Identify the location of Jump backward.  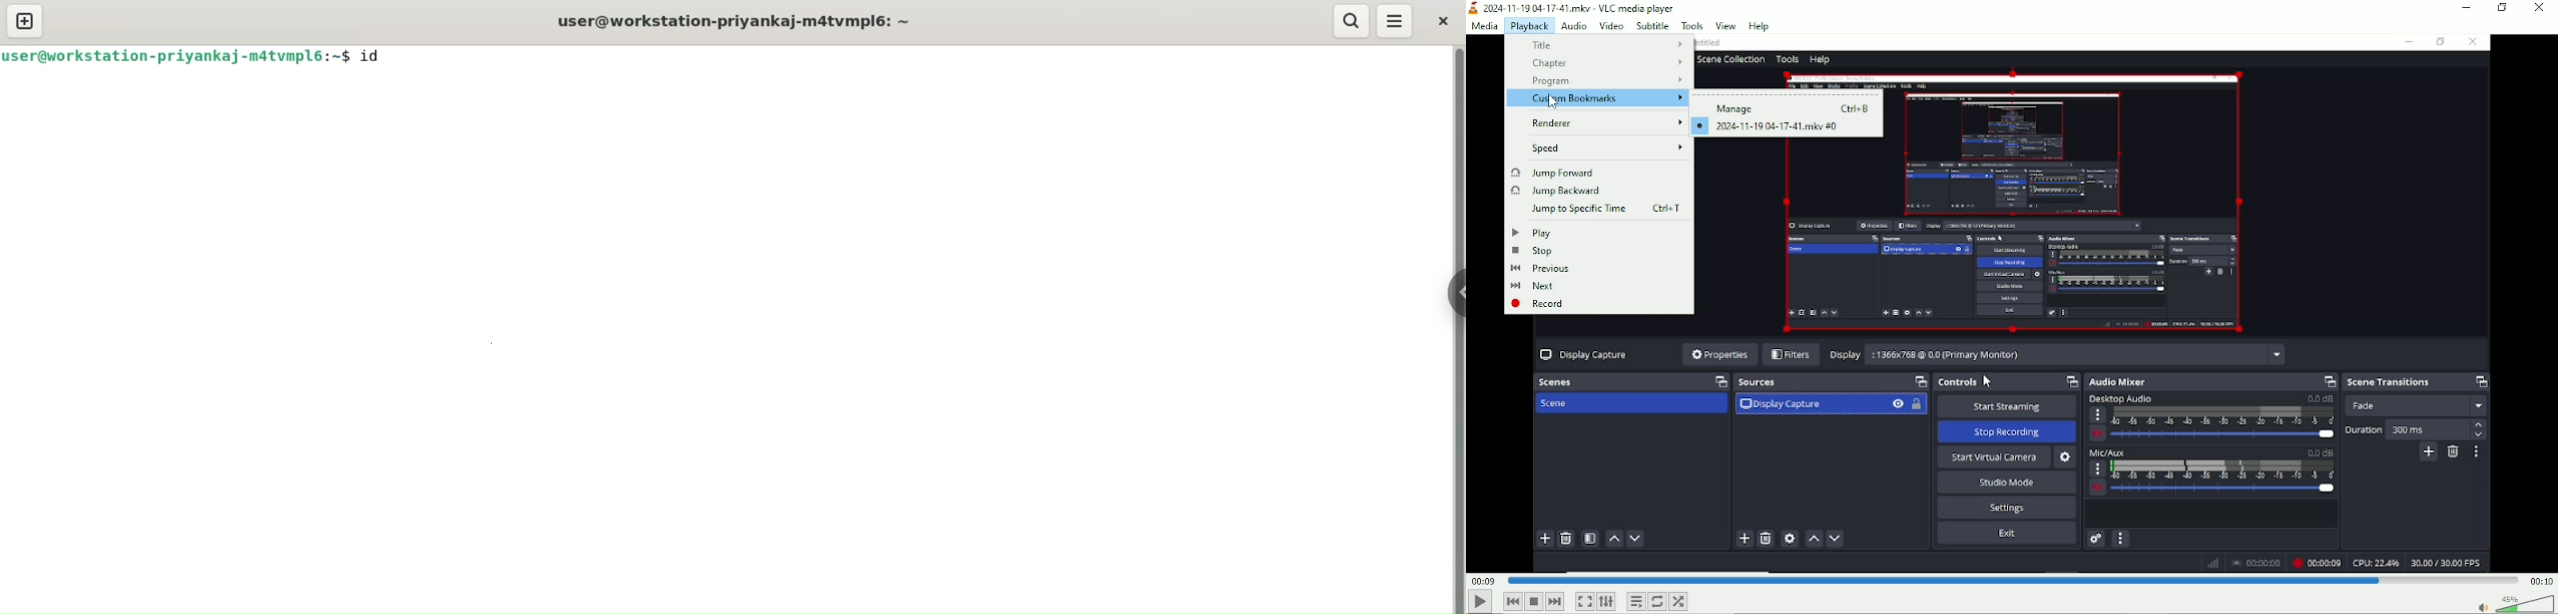
(1567, 191).